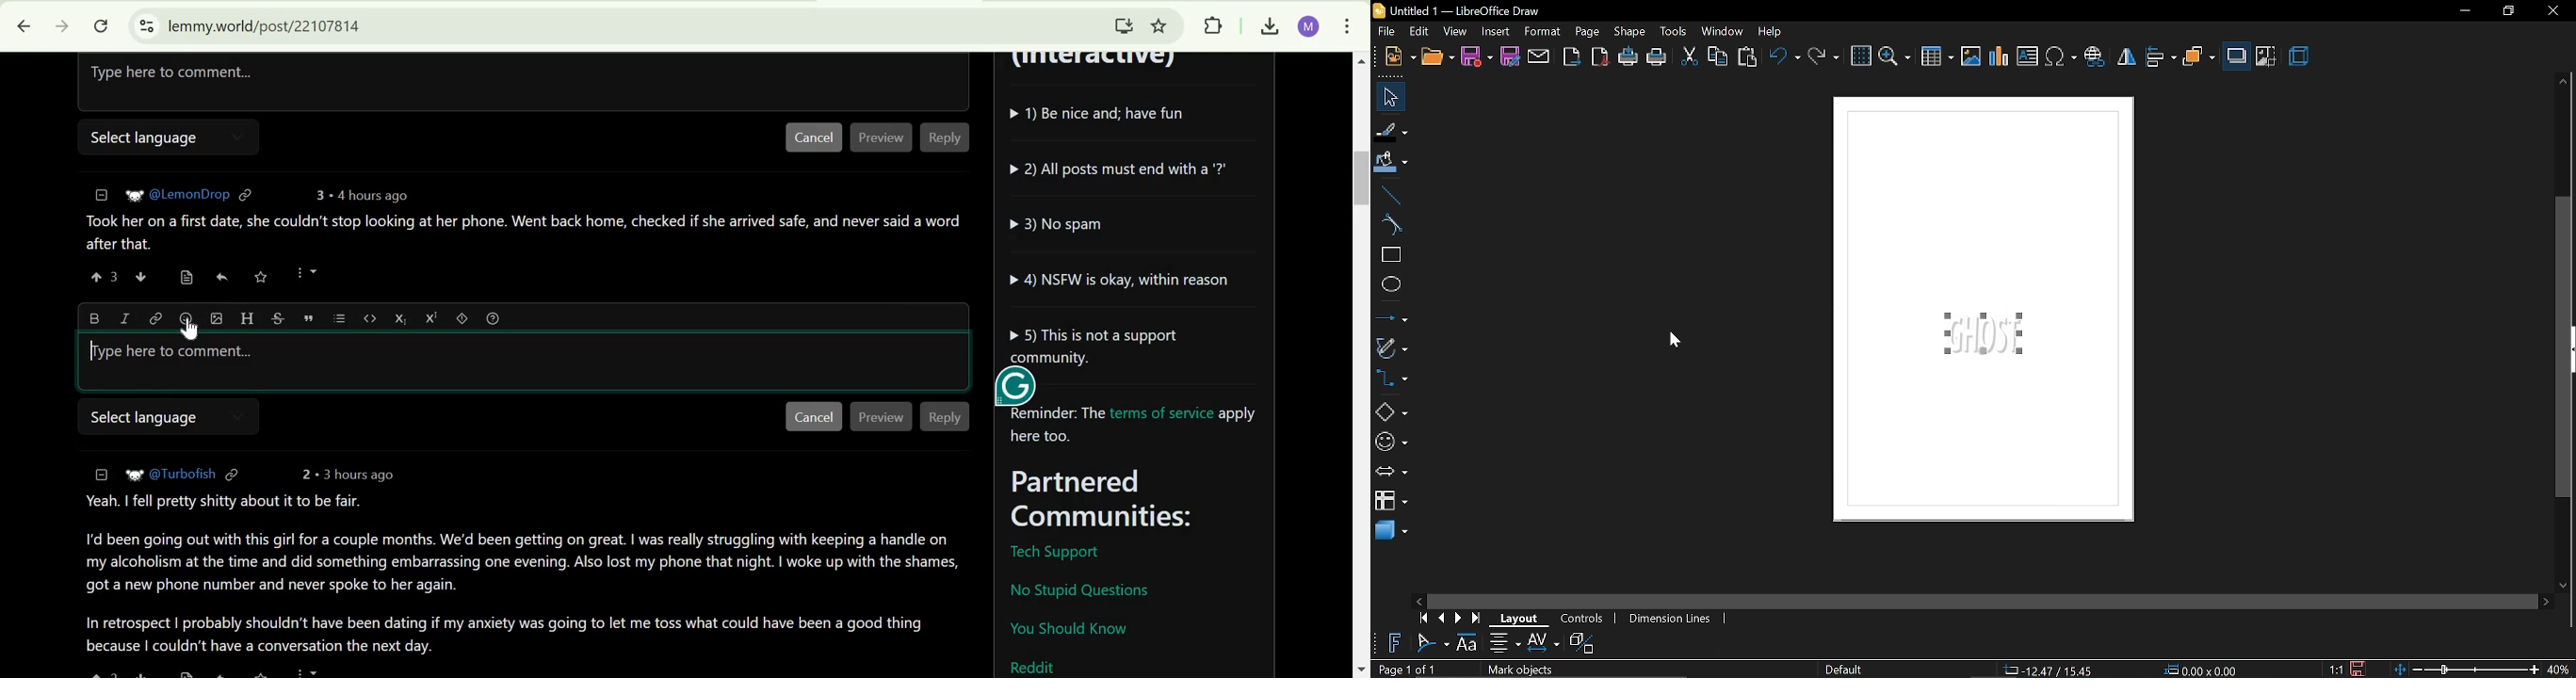  Describe the element at coordinates (2565, 83) in the screenshot. I see `move up` at that location.